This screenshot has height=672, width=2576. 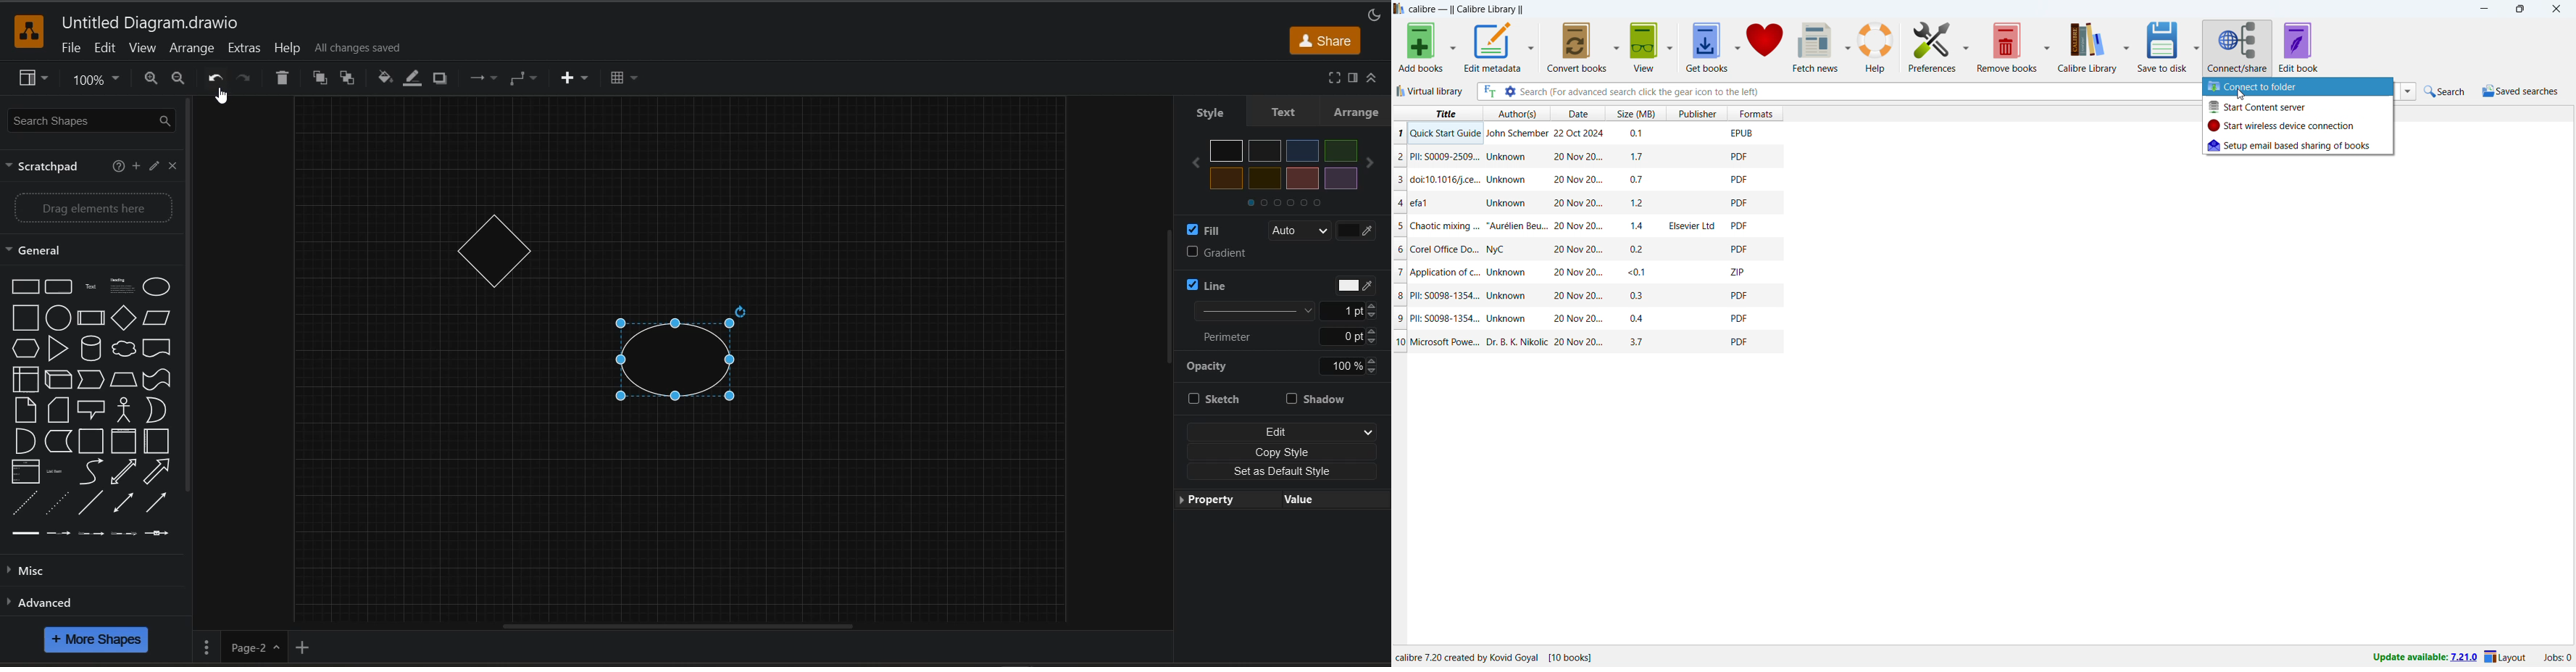 What do you see at coordinates (1453, 48) in the screenshot?
I see `add books options` at bounding box center [1453, 48].